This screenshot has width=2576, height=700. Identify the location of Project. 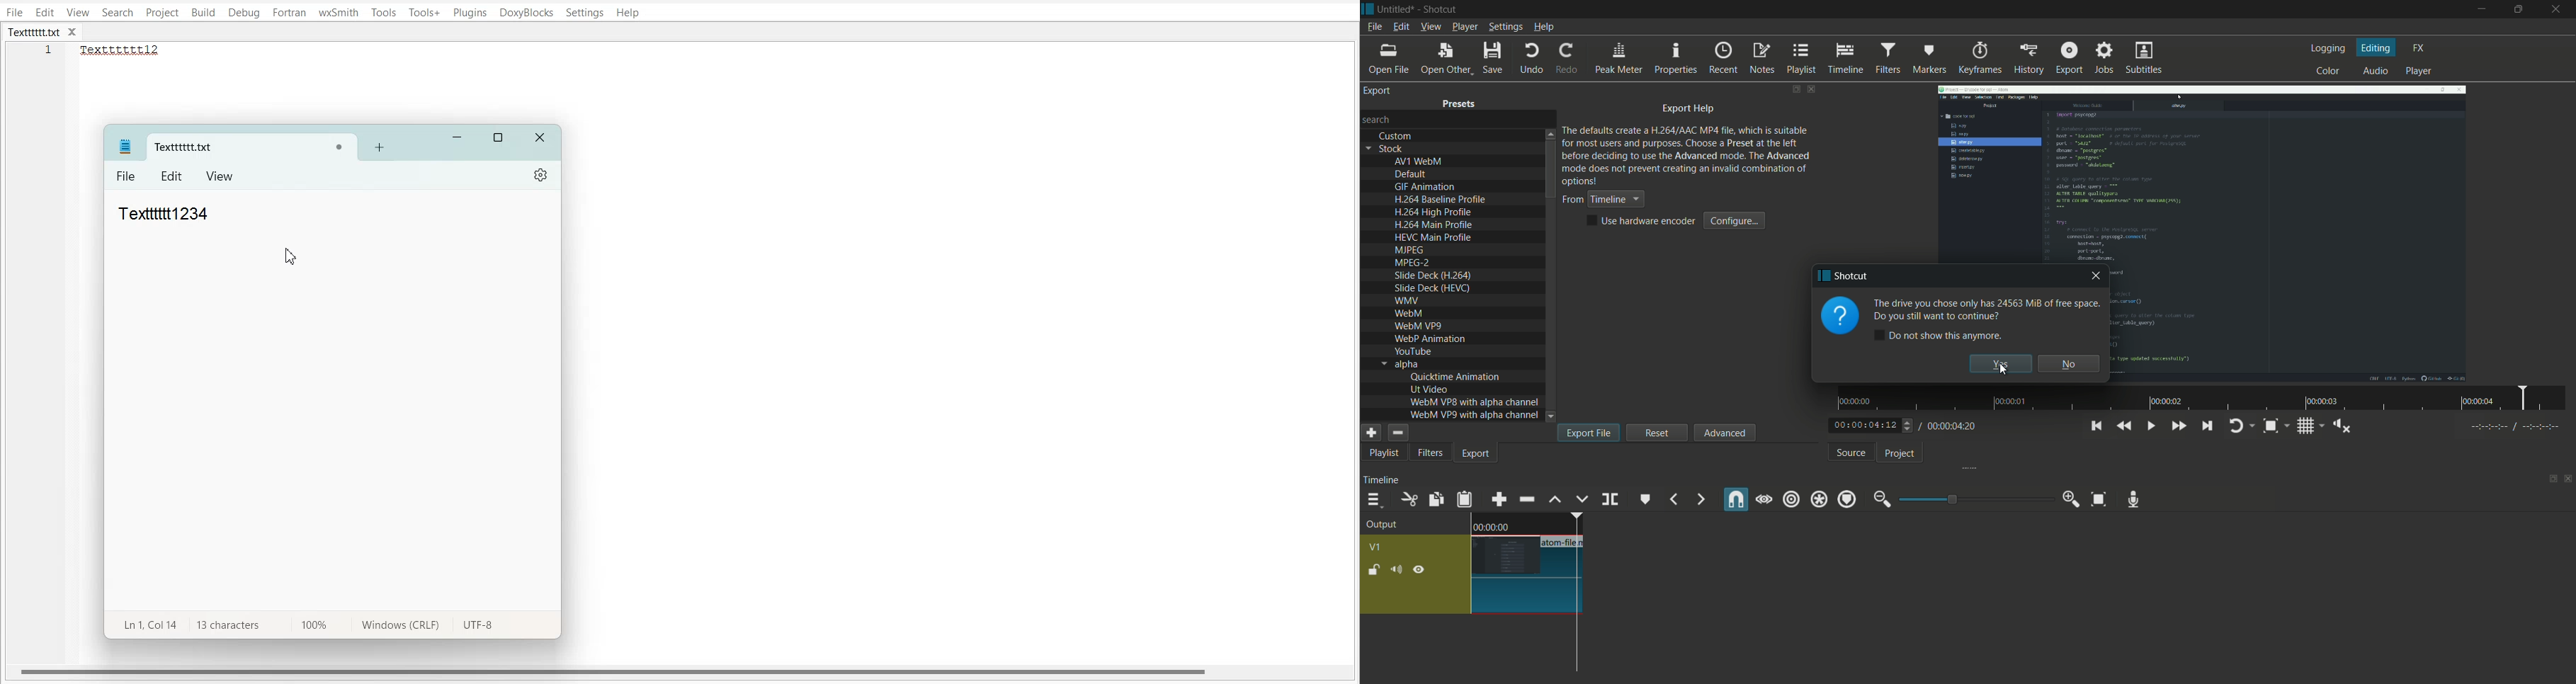
(161, 13).